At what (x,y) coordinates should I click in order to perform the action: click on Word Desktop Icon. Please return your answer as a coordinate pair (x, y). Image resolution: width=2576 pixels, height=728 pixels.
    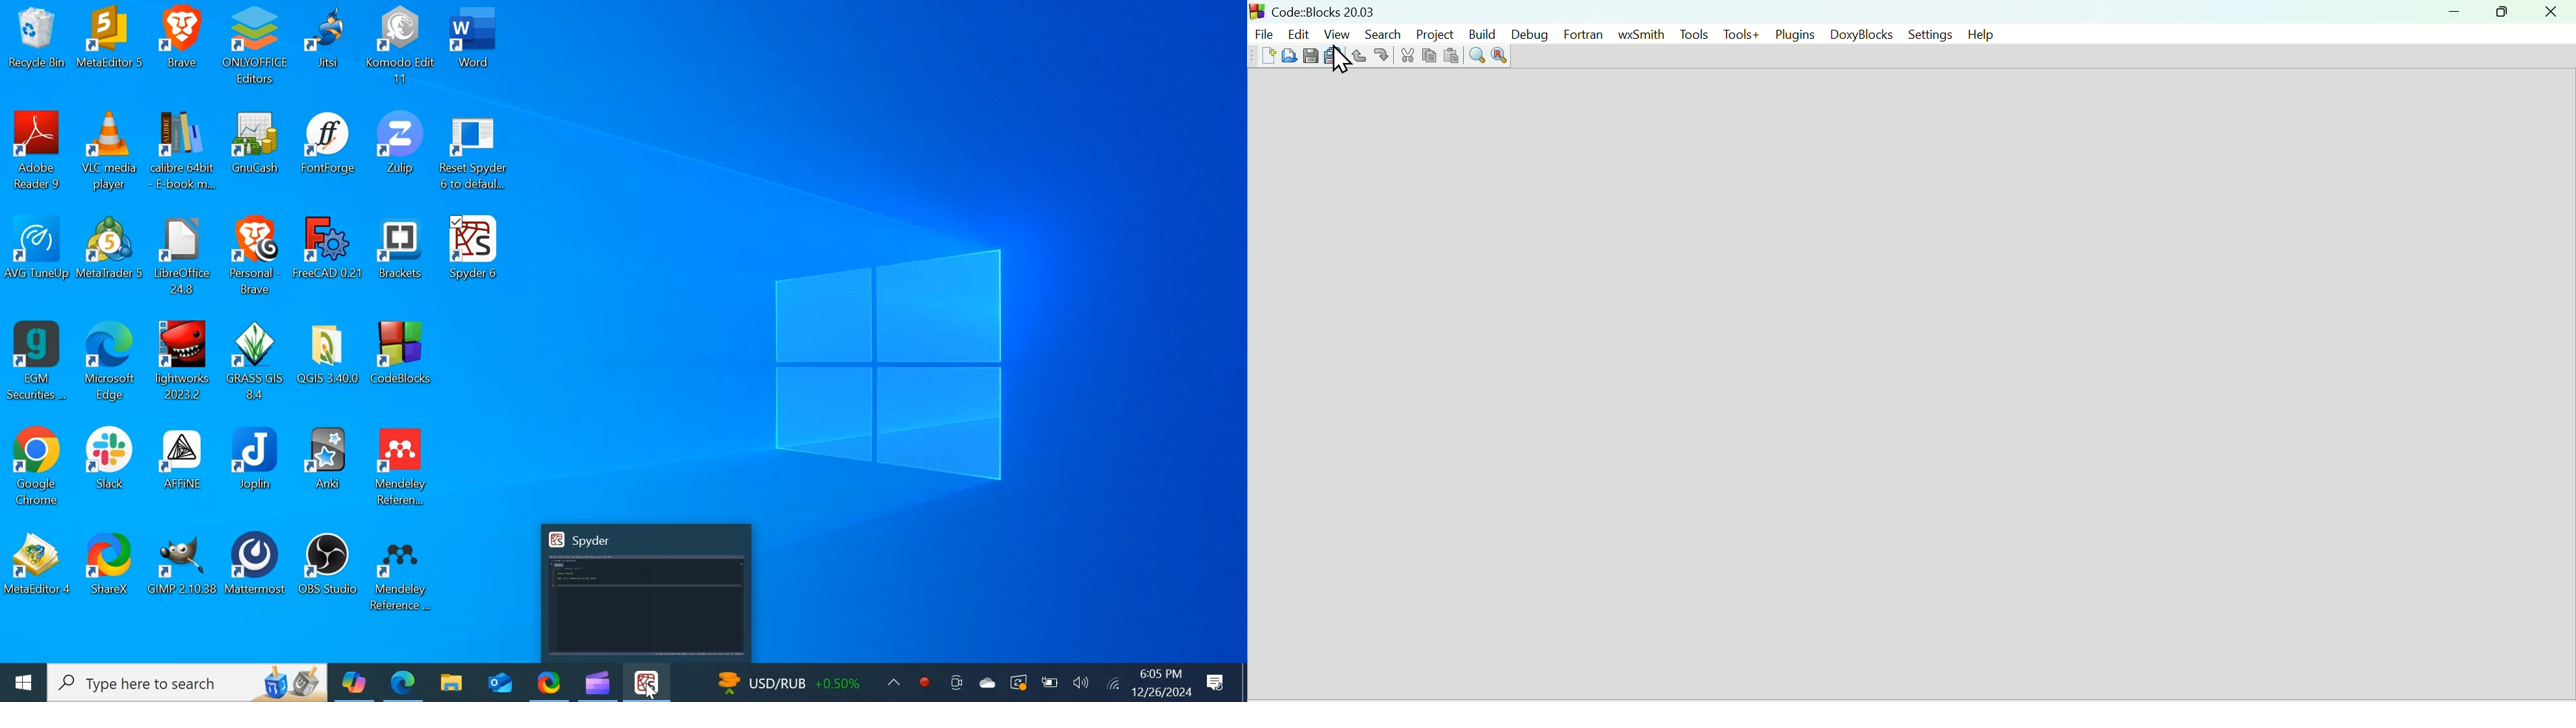
    Looking at the image, I should click on (475, 47).